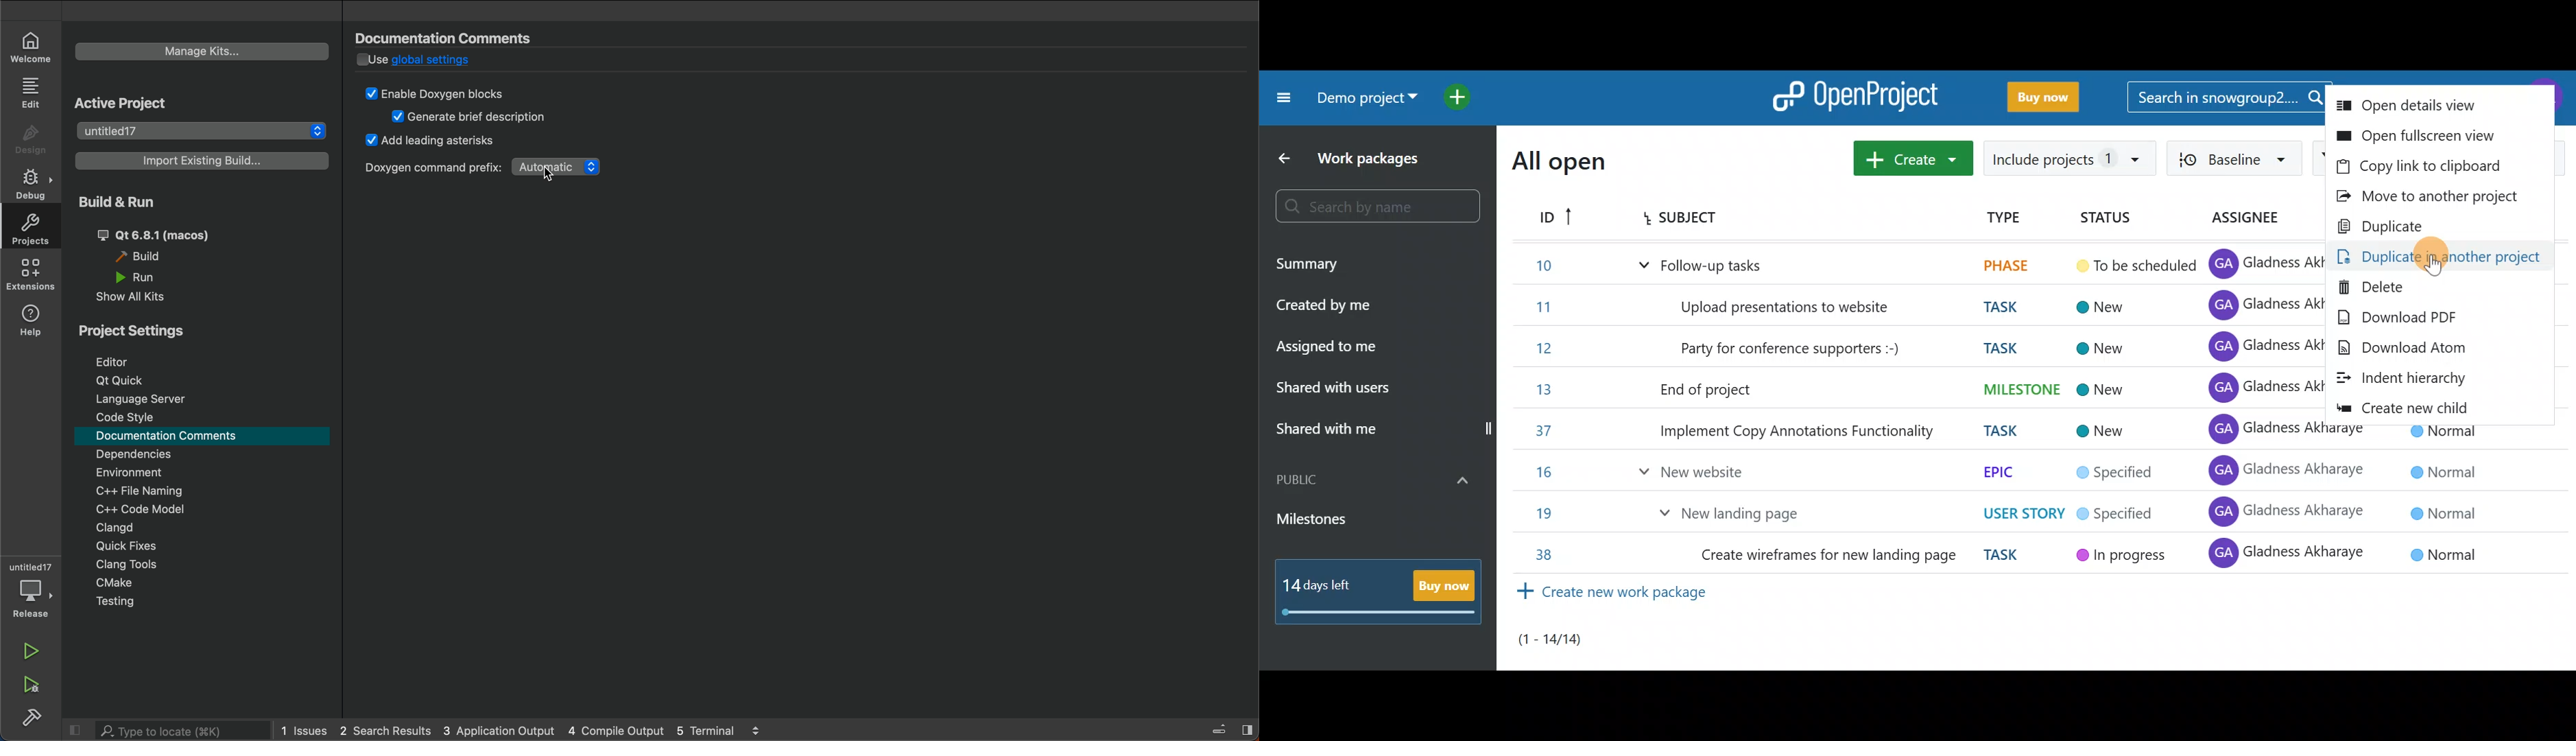 This screenshot has height=756, width=2576. Describe the element at coordinates (532, 732) in the screenshot. I see `logs` at that location.